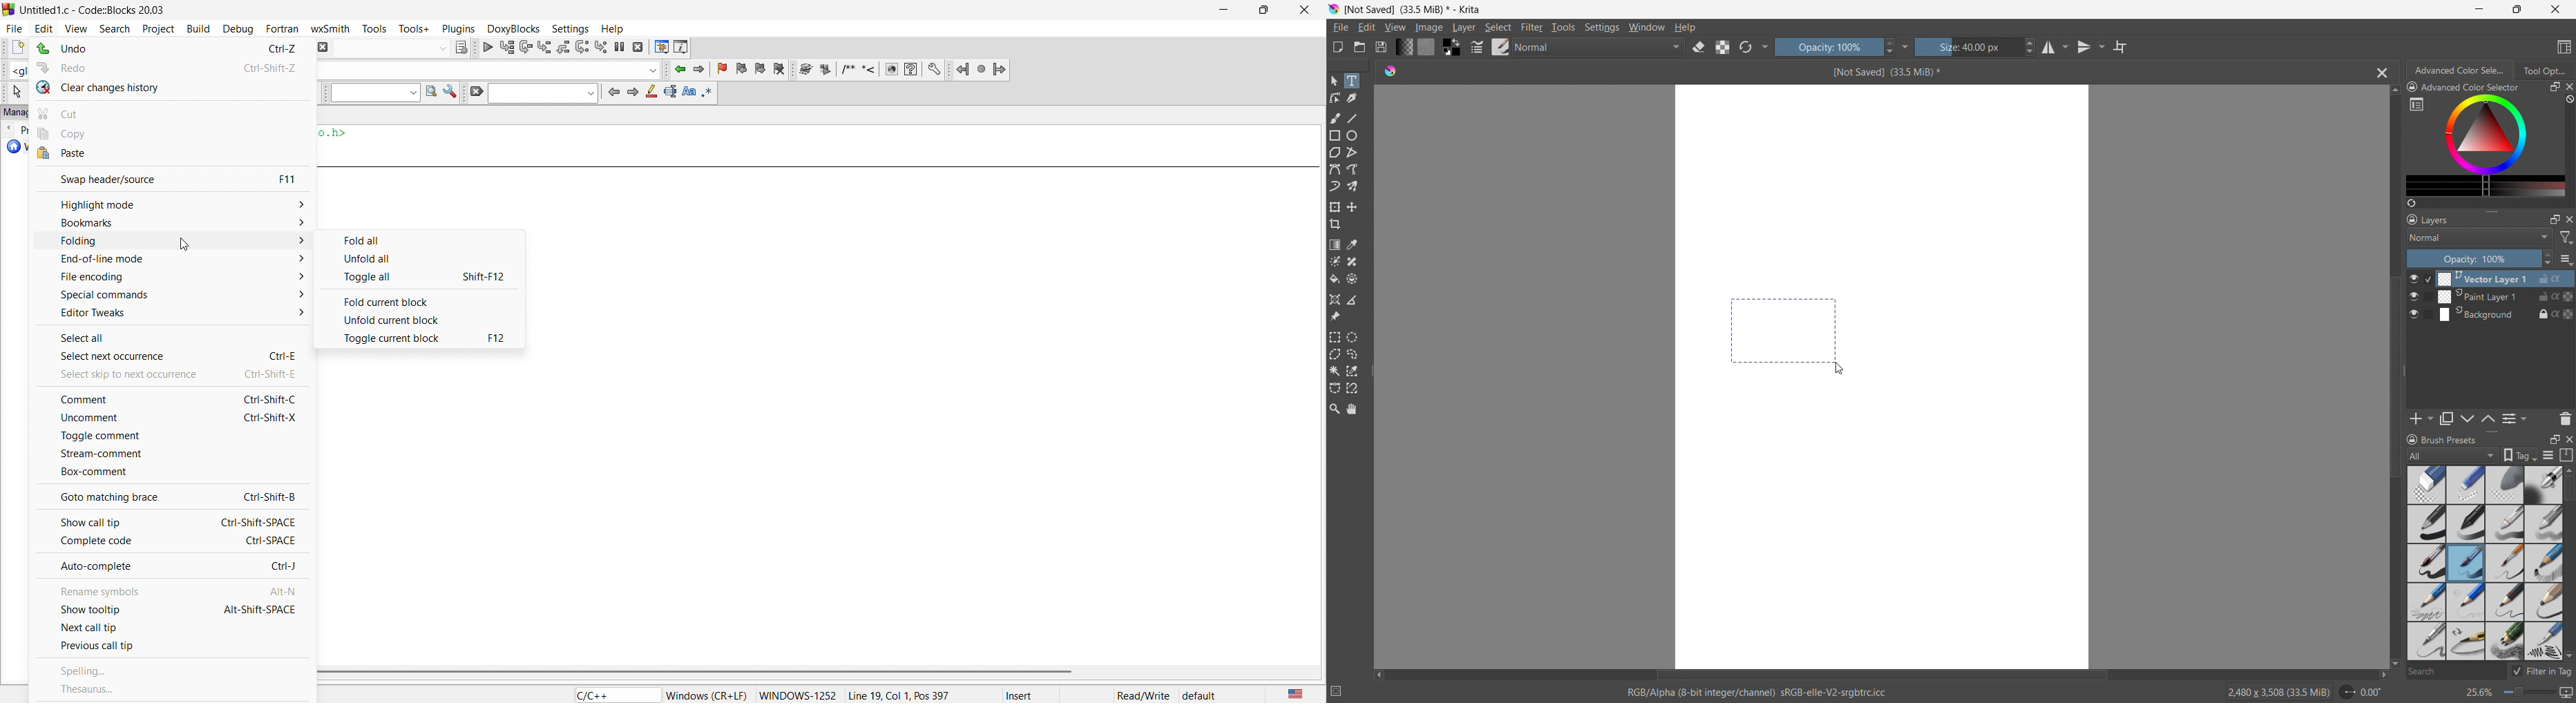  Describe the element at coordinates (1221, 10) in the screenshot. I see `minimize` at that location.